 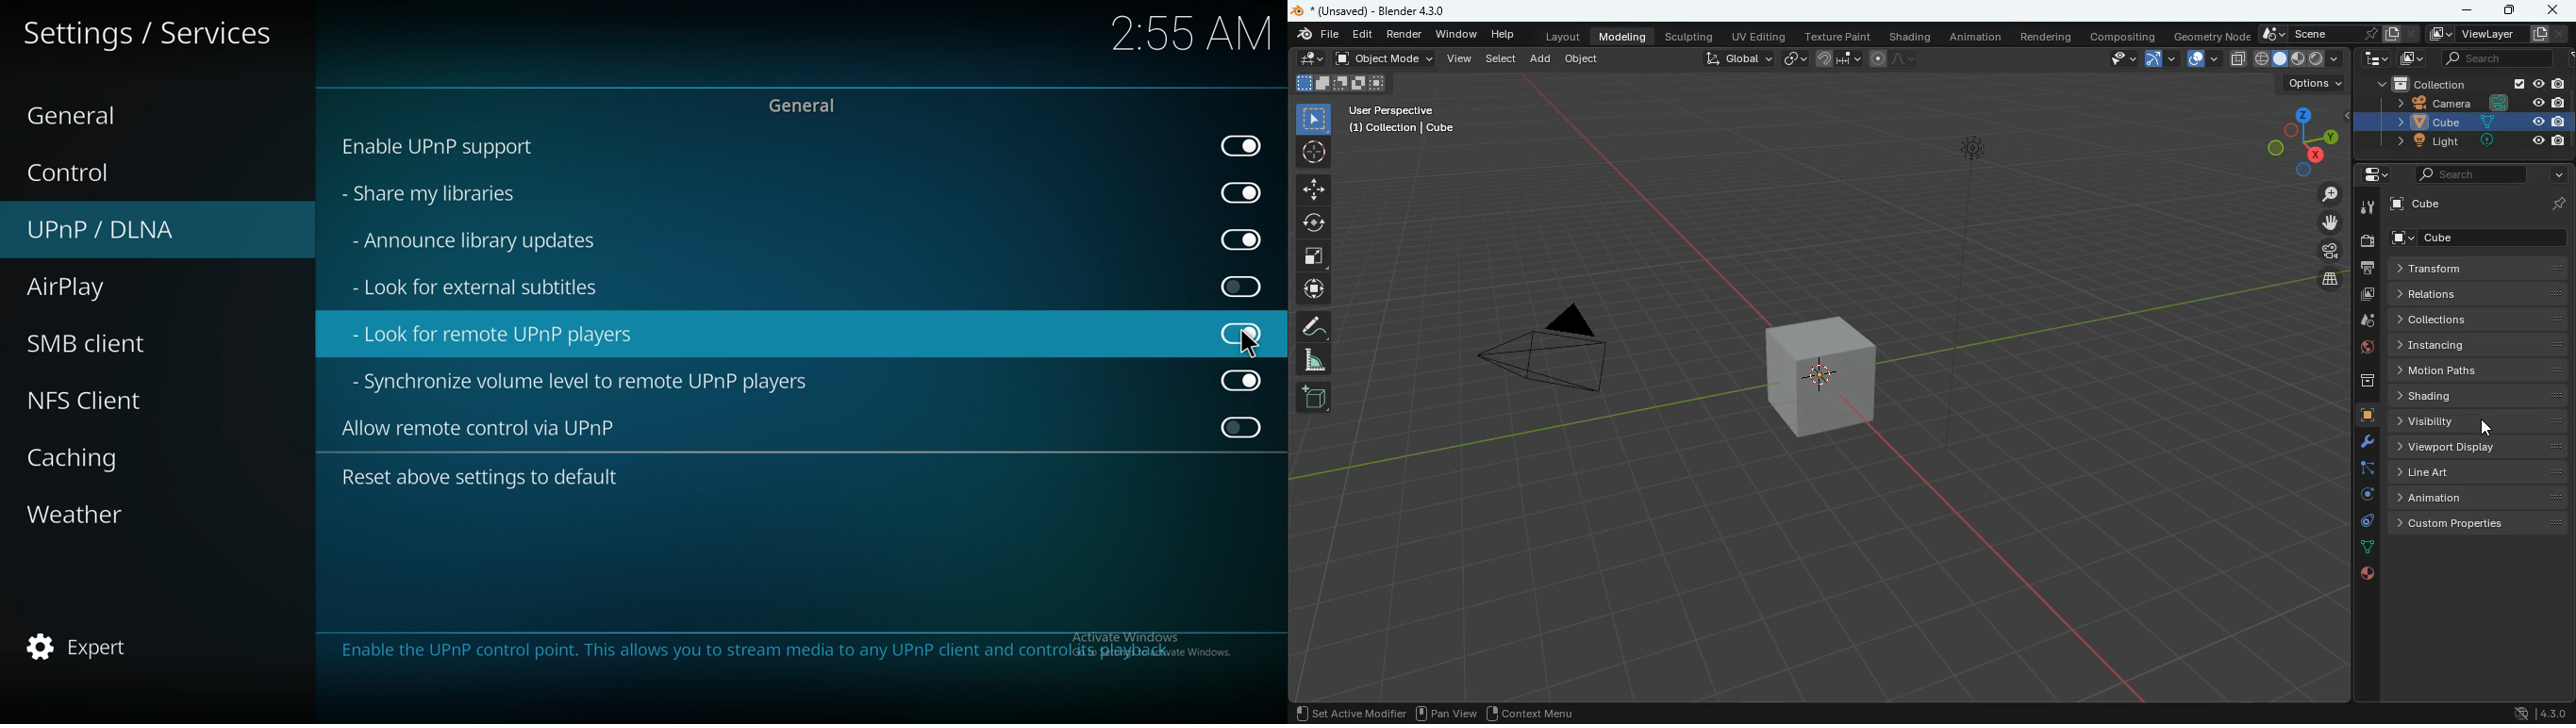 What do you see at coordinates (1502, 35) in the screenshot?
I see `help` at bounding box center [1502, 35].